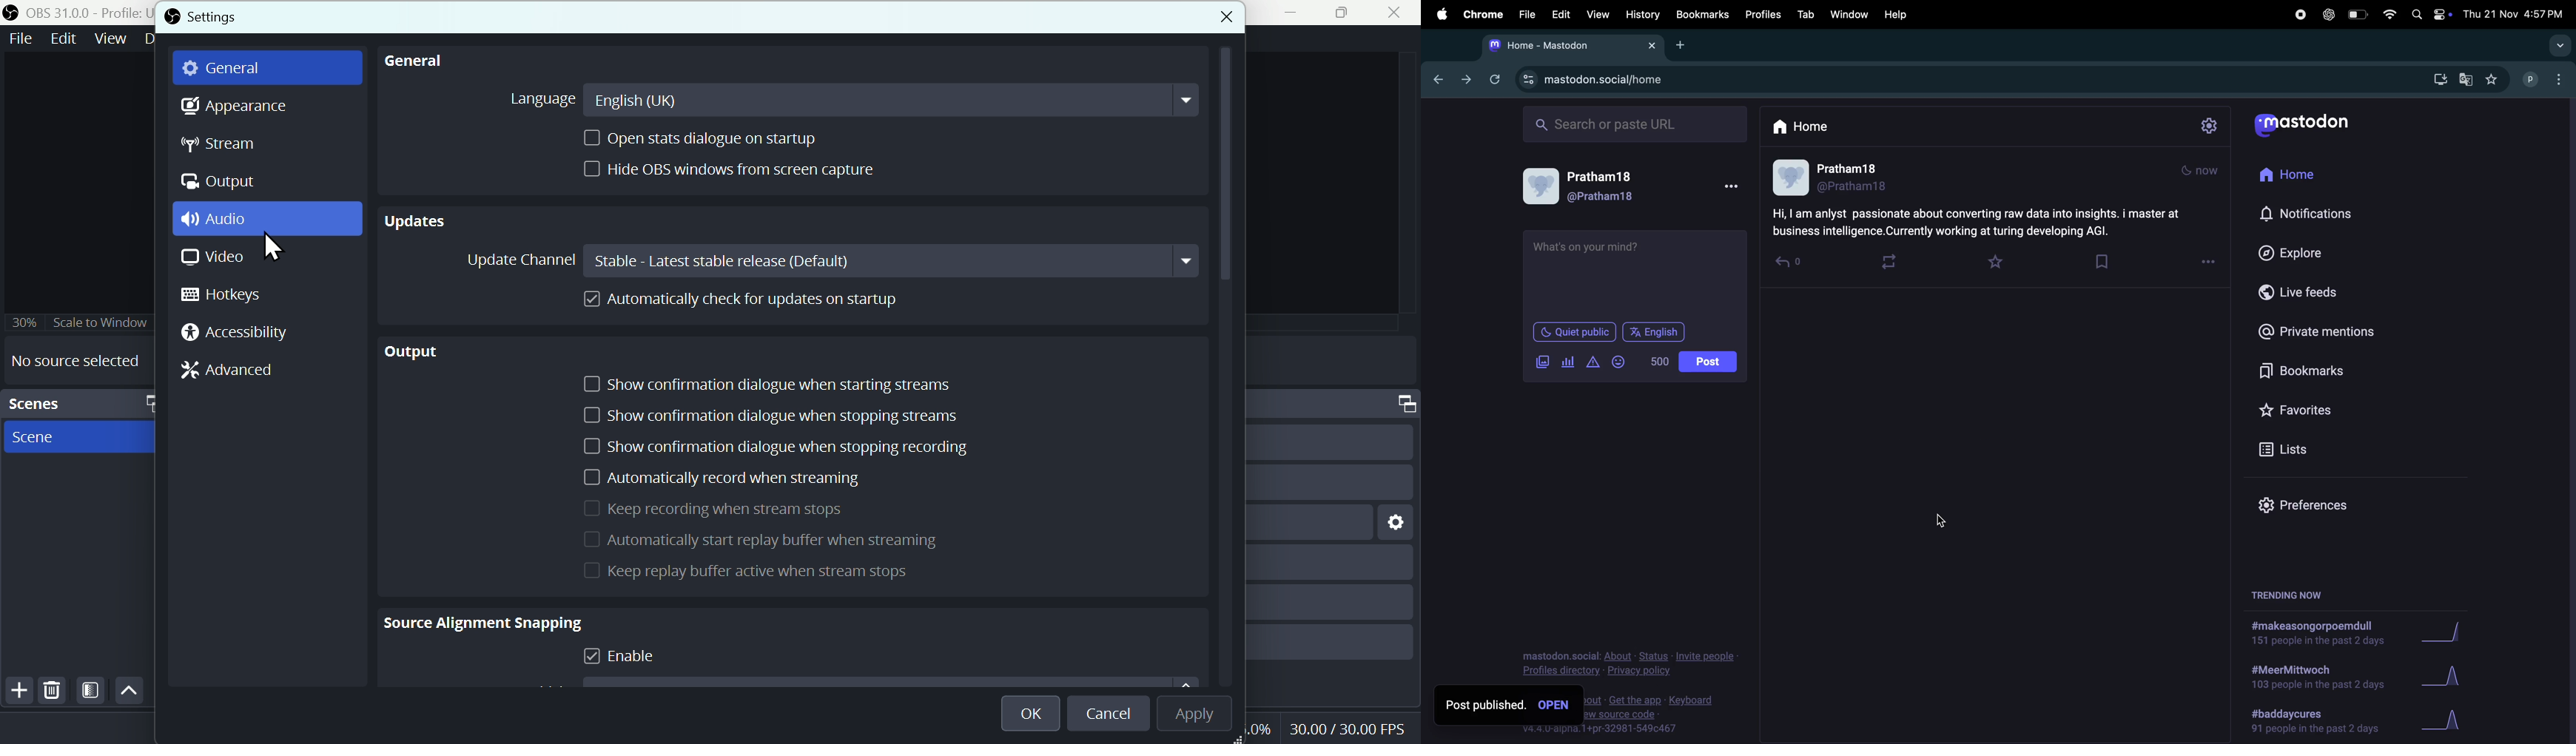 The width and height of the screenshot is (2576, 756). Describe the element at coordinates (2527, 78) in the screenshot. I see `profile` at that location.